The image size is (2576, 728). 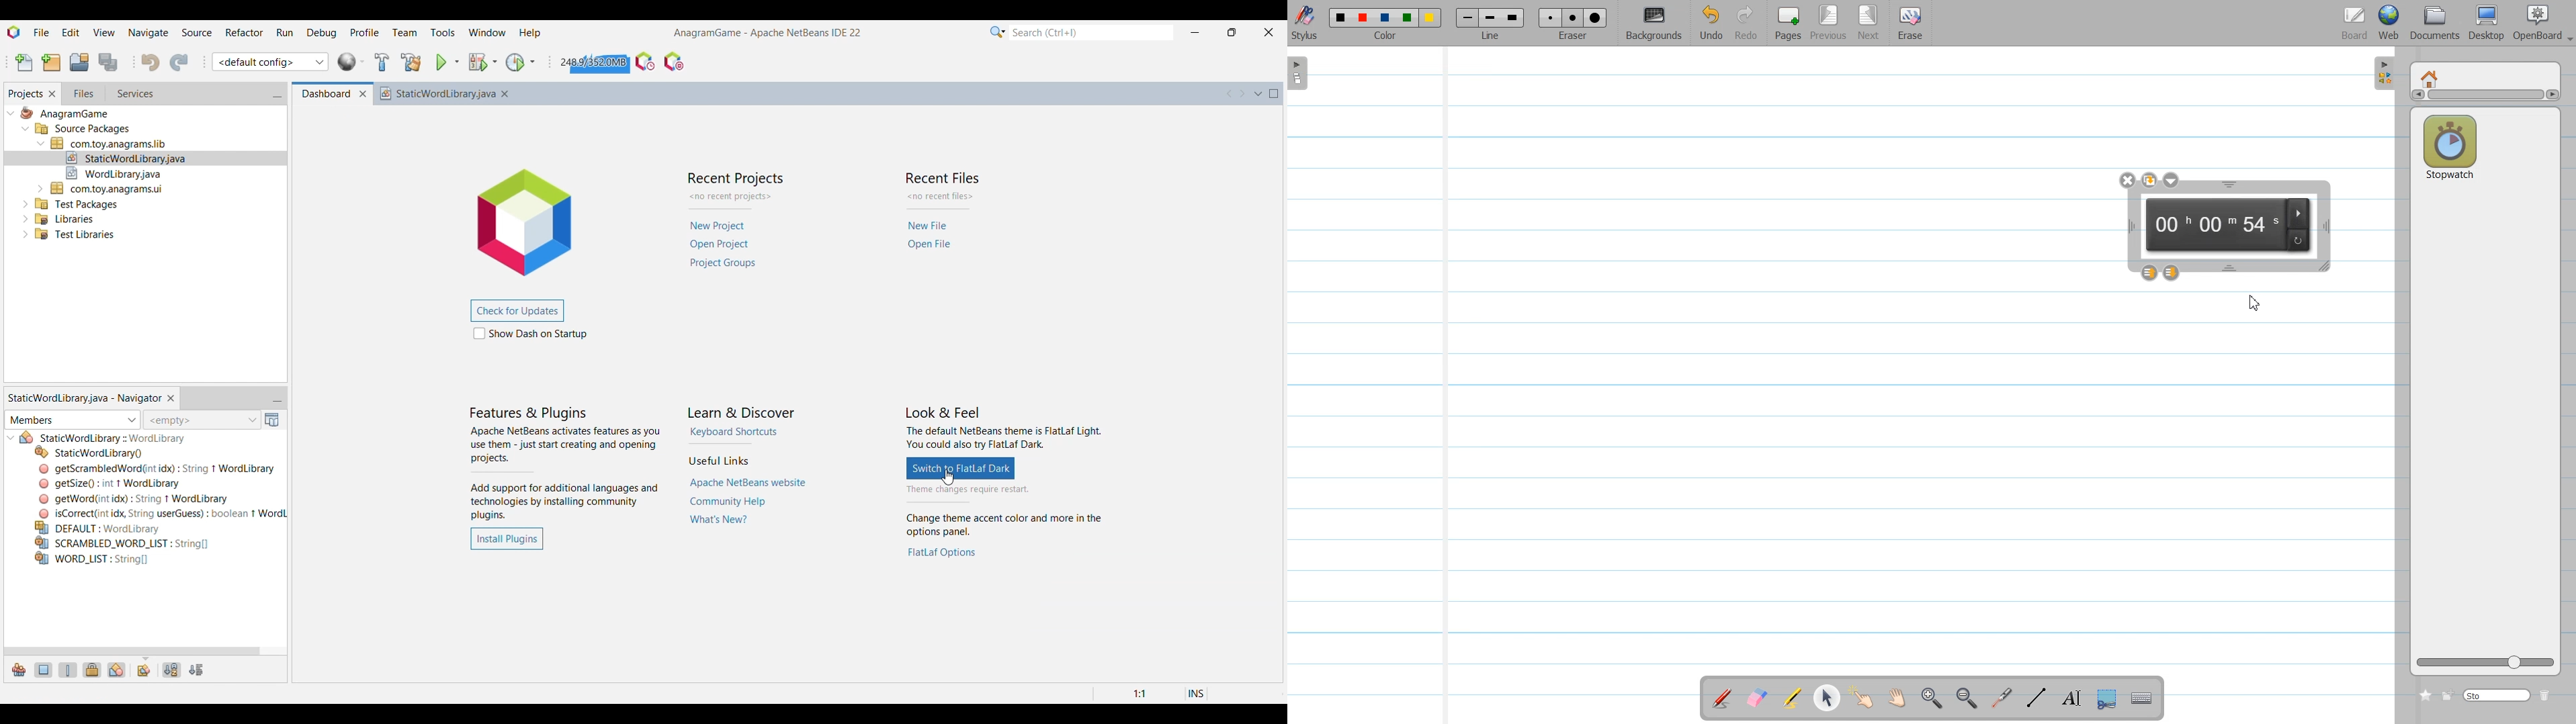 What do you see at coordinates (1003, 490) in the screenshot?
I see `Next step after clicking on current selected button` at bounding box center [1003, 490].